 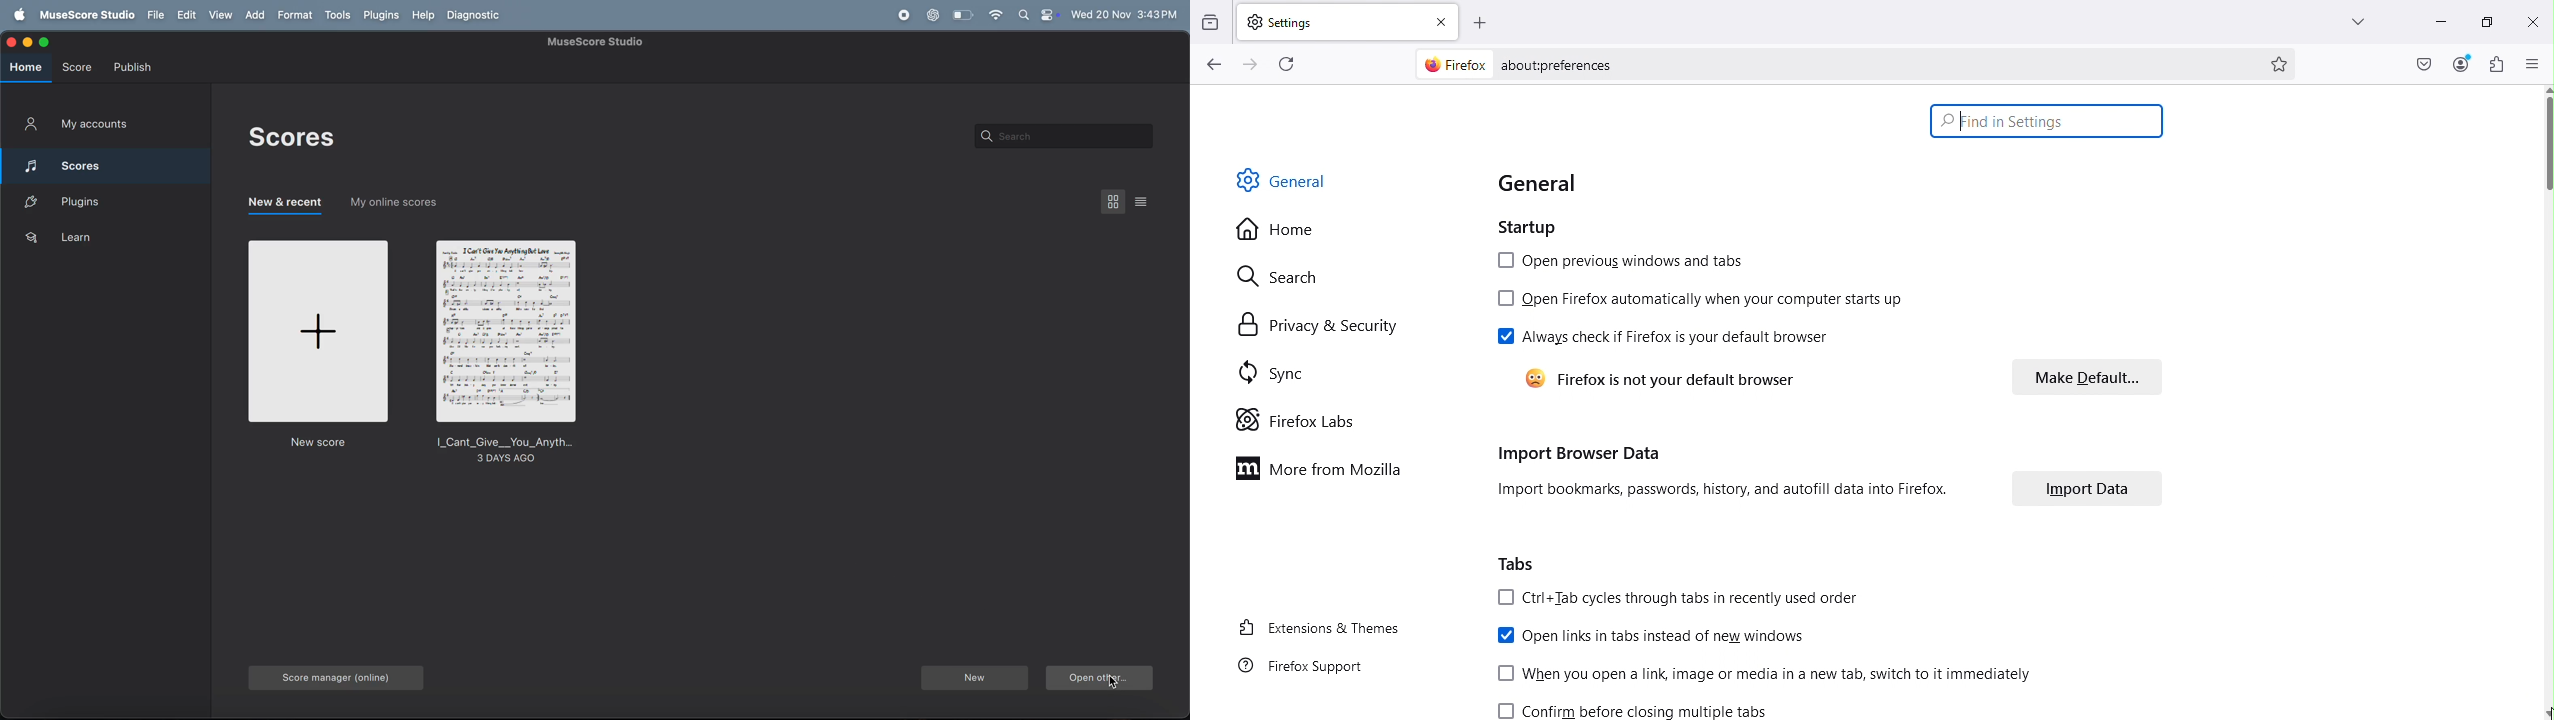 What do you see at coordinates (1303, 670) in the screenshot?
I see `Firefox support` at bounding box center [1303, 670].